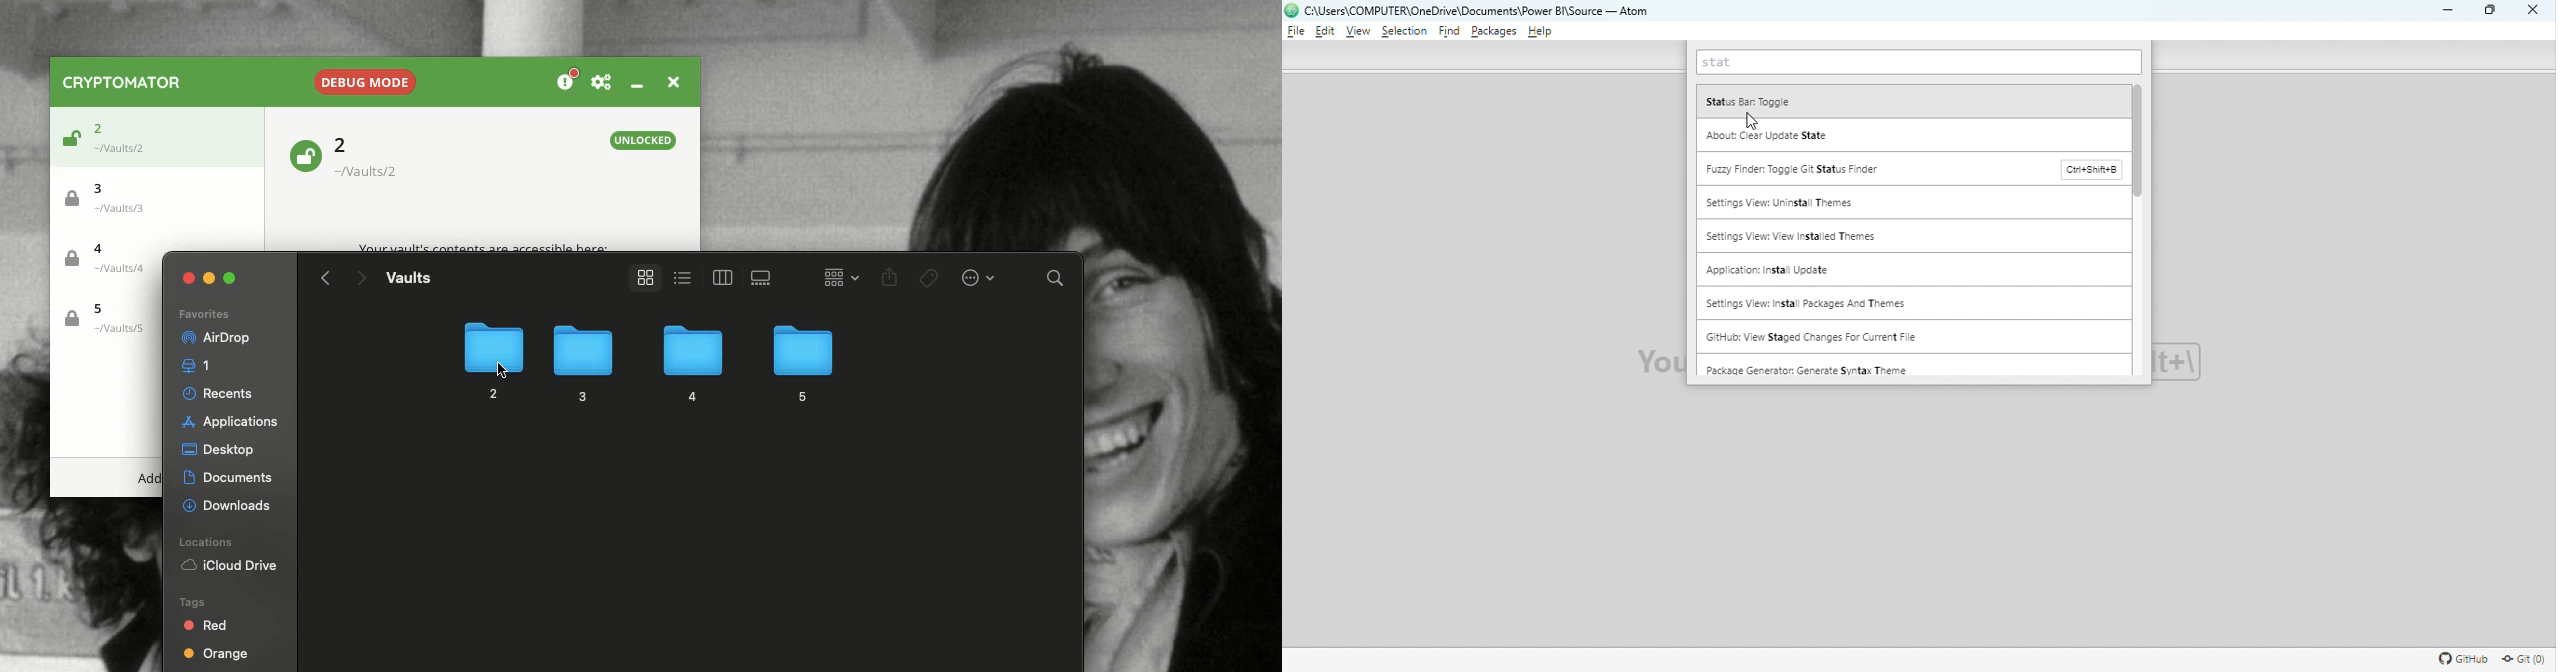  Describe the element at coordinates (636, 85) in the screenshot. I see `Minimize` at that location.